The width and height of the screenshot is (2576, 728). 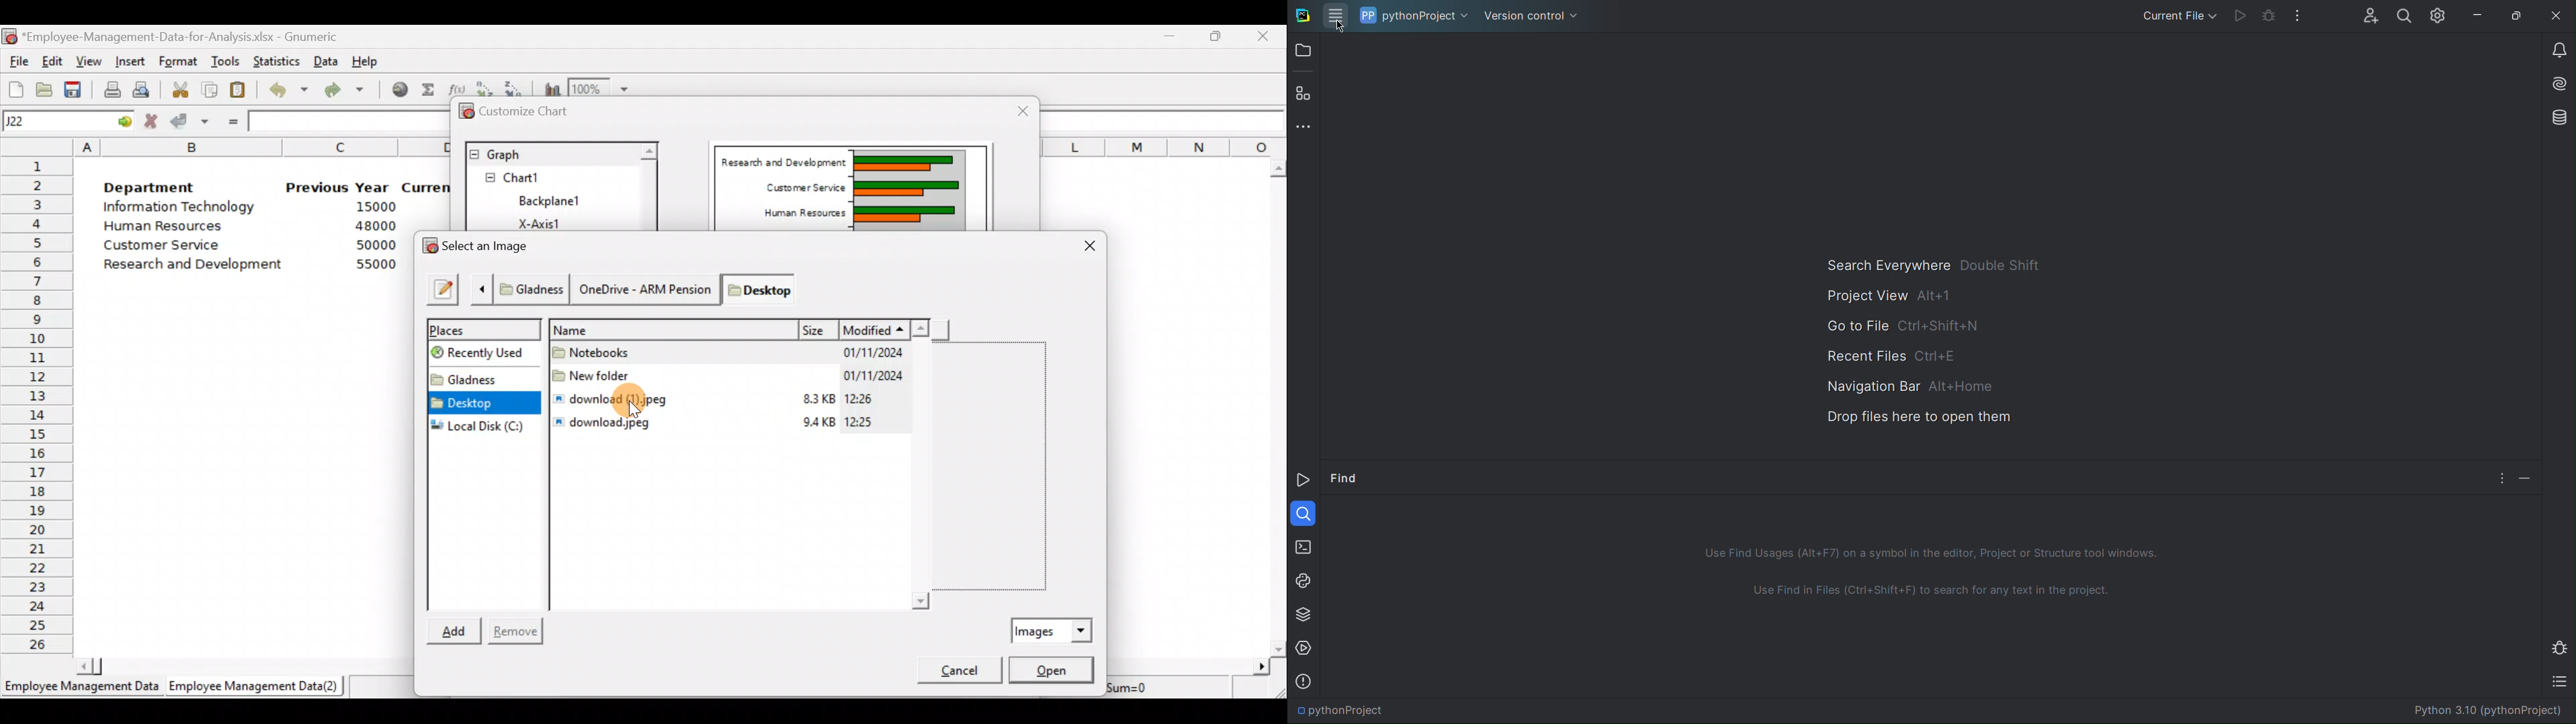 What do you see at coordinates (290, 93) in the screenshot?
I see `Undo last action` at bounding box center [290, 93].